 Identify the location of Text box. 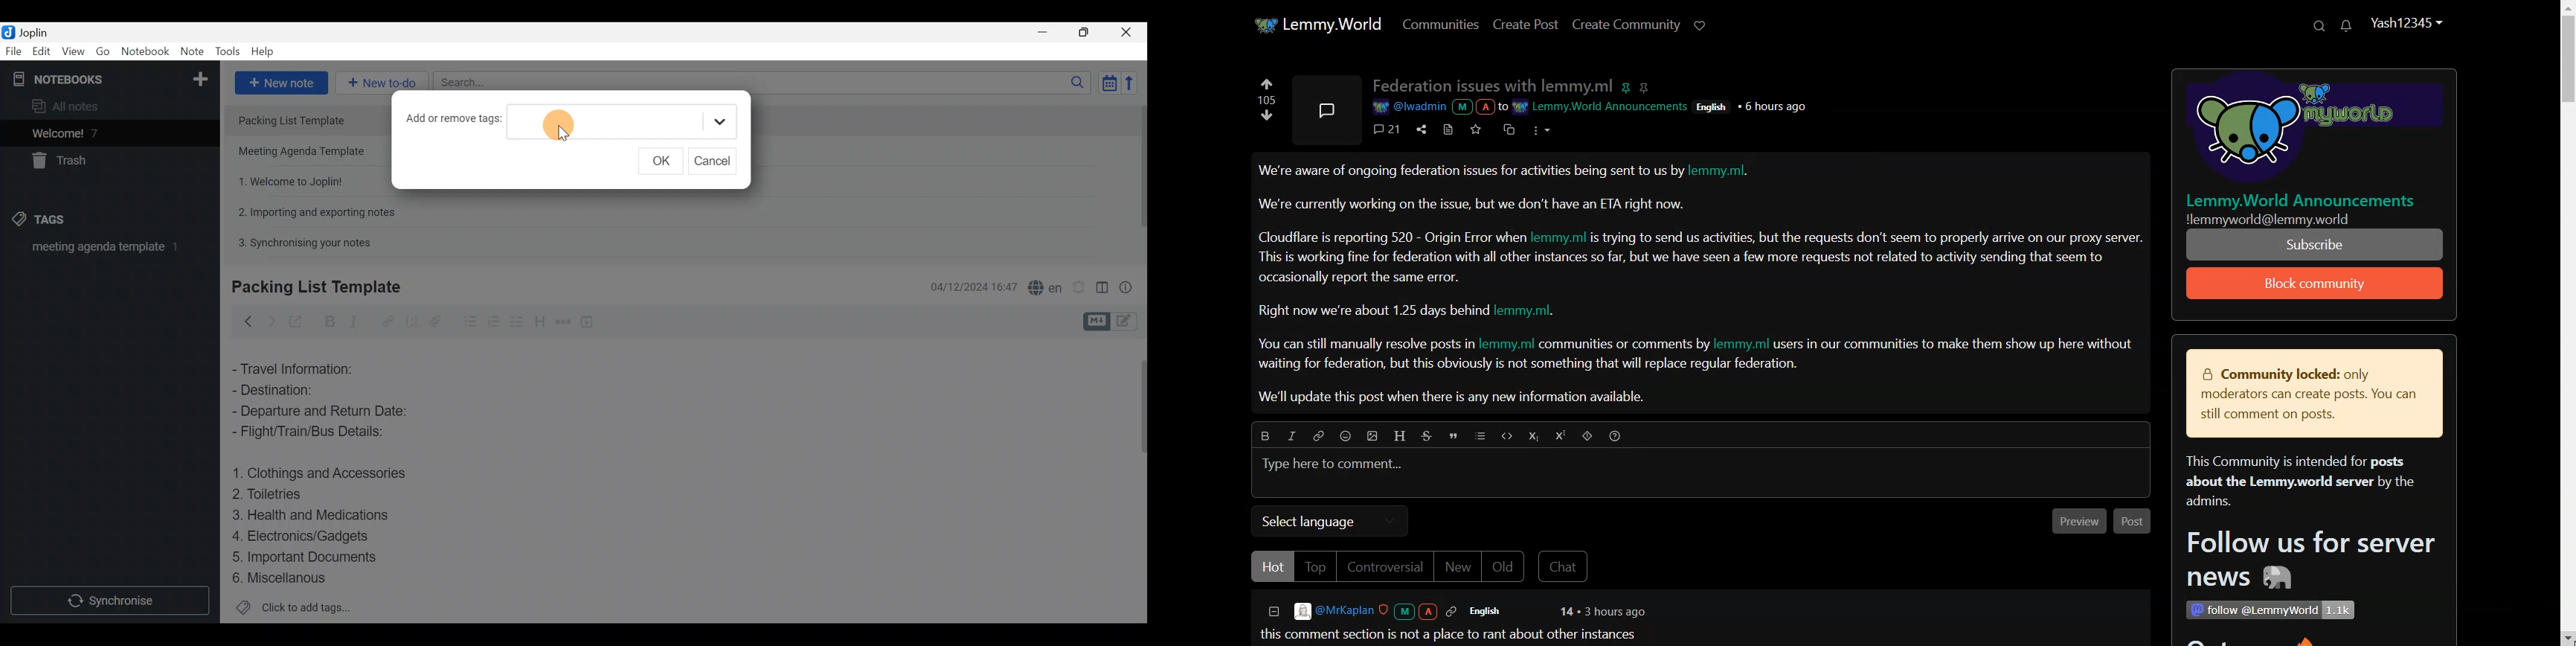
(616, 119).